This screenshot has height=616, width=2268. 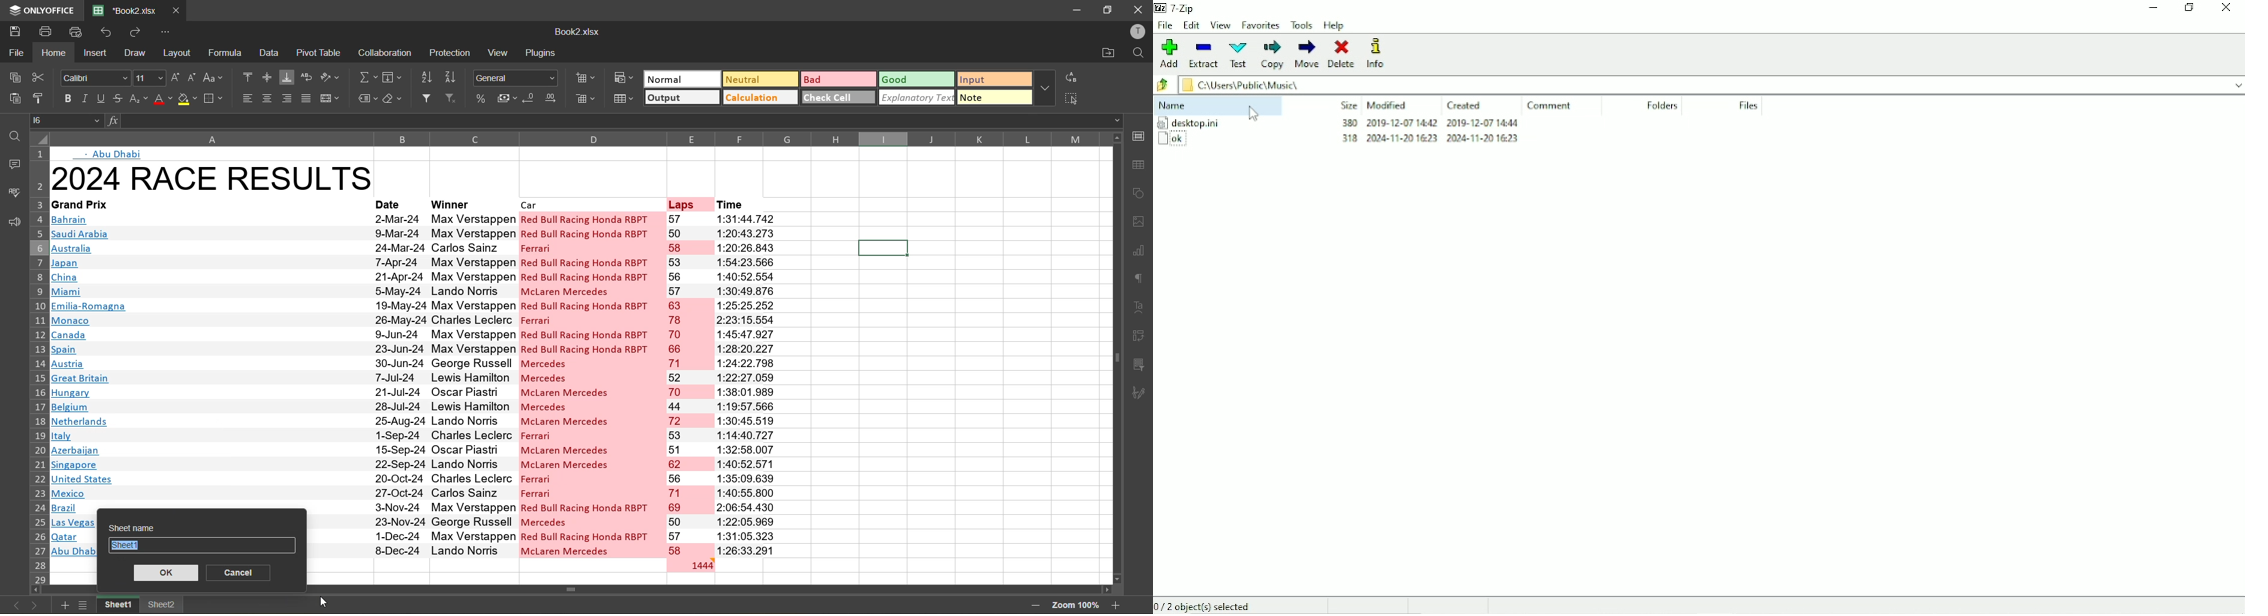 What do you see at coordinates (187, 100) in the screenshot?
I see `fill color` at bounding box center [187, 100].